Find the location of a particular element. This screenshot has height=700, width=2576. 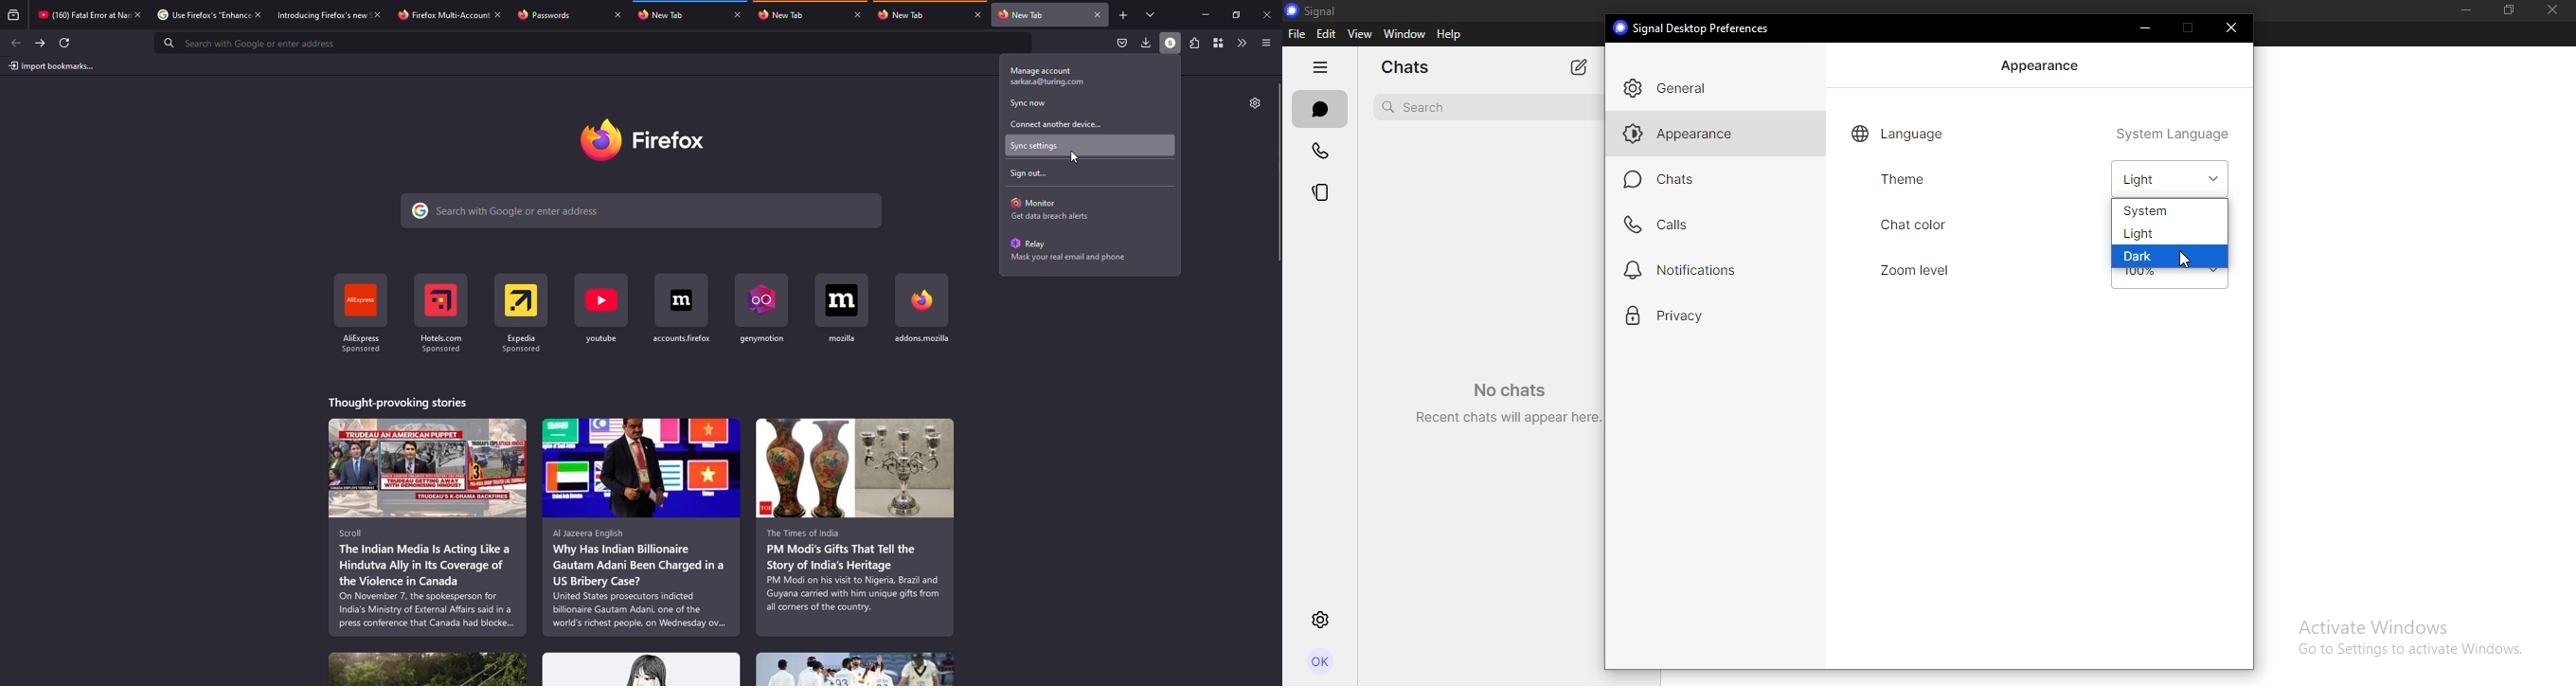

firefox is located at coordinates (642, 138).